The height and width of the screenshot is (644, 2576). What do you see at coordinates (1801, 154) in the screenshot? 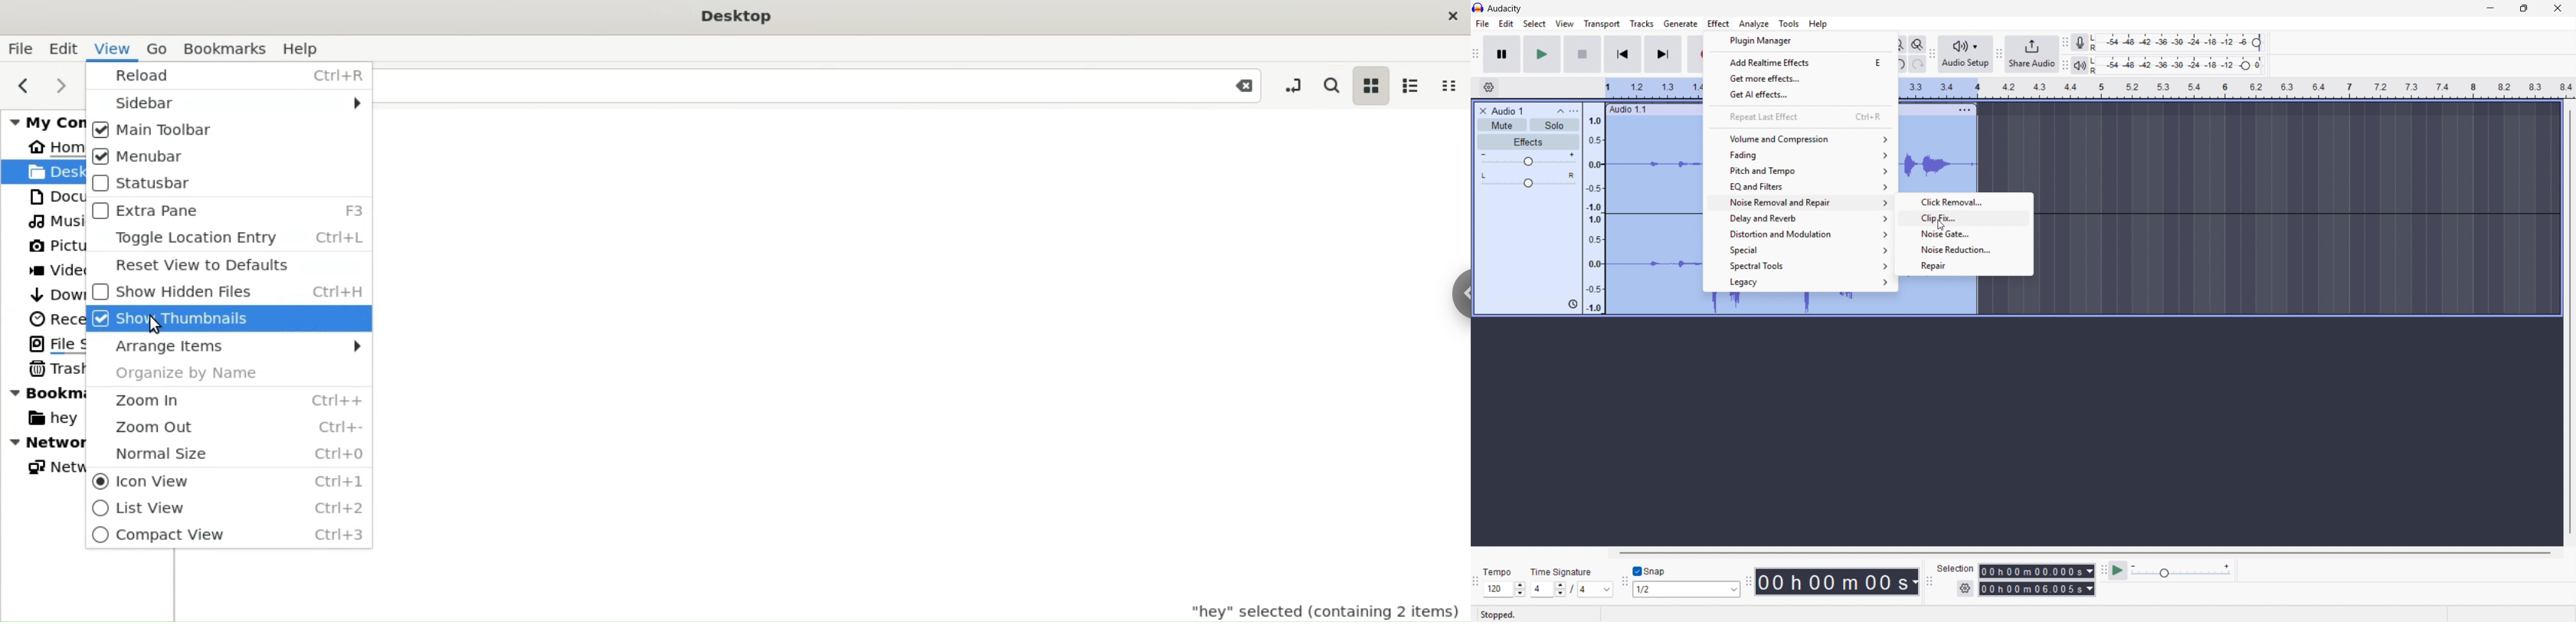
I see `Fading ` at bounding box center [1801, 154].